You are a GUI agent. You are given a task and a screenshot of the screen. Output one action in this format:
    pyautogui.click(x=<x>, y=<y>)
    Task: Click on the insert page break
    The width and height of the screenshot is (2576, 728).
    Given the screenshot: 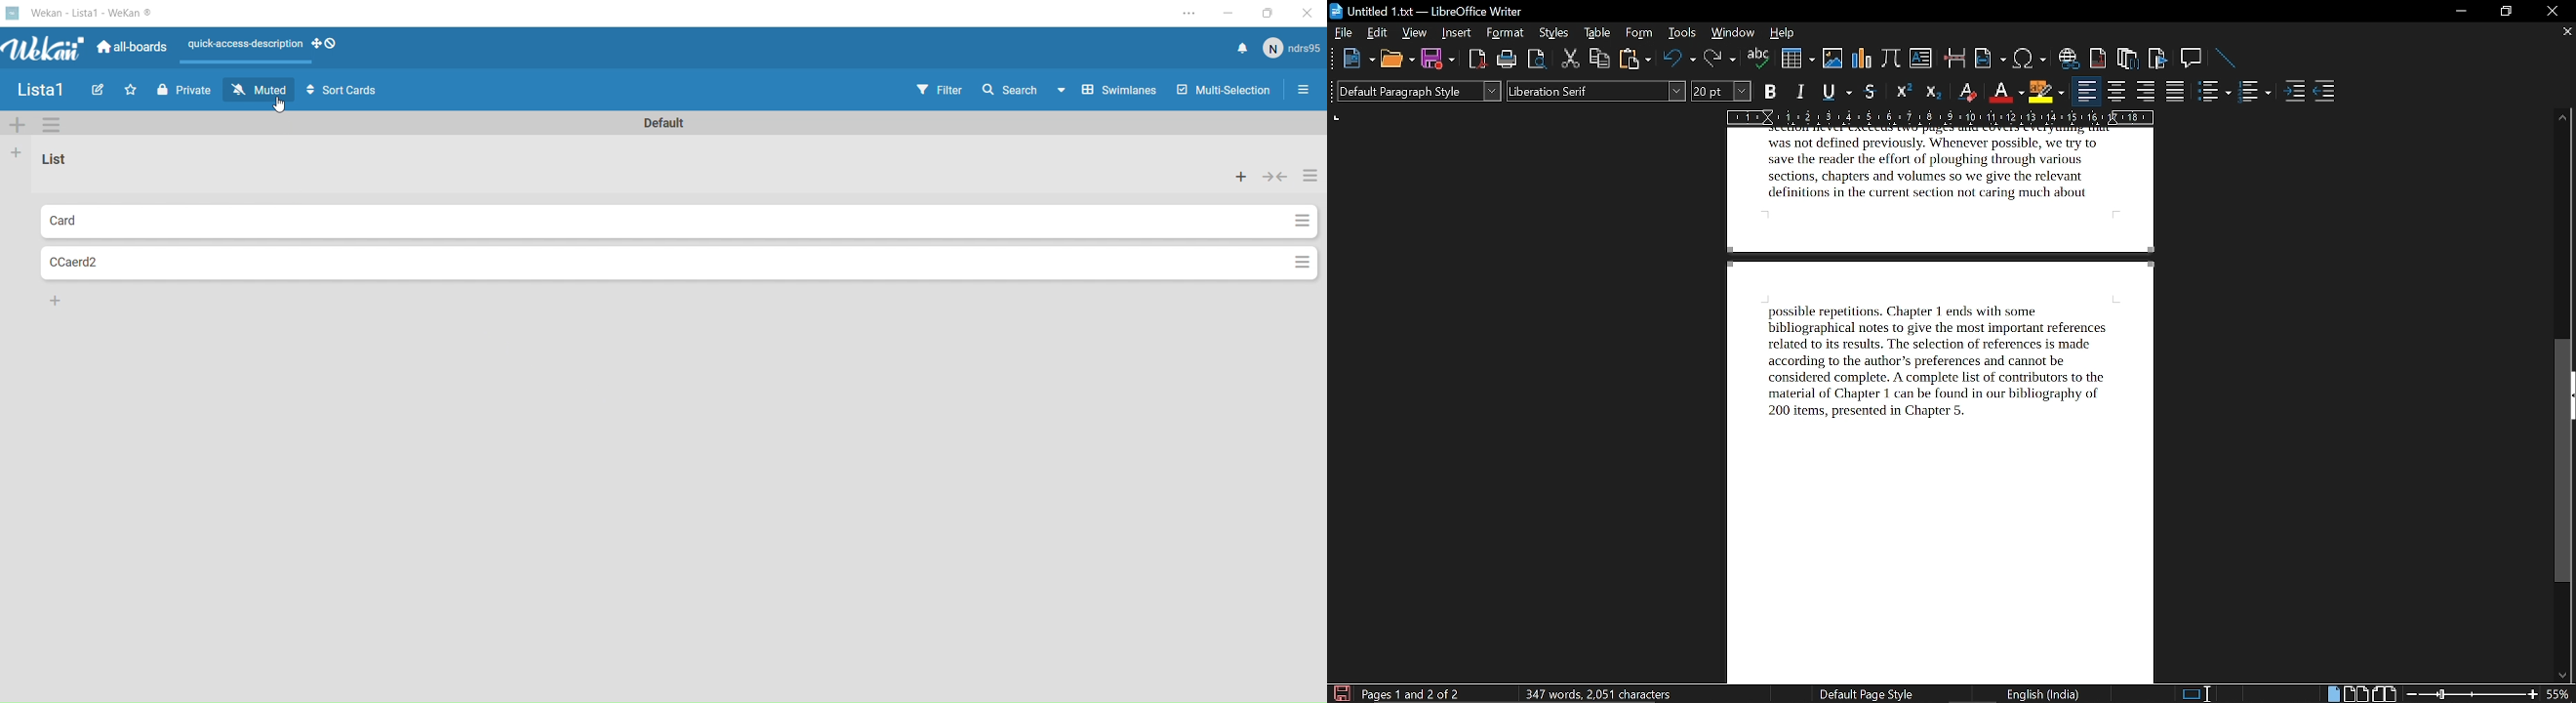 What is the action you would take?
    pyautogui.click(x=1954, y=60)
    